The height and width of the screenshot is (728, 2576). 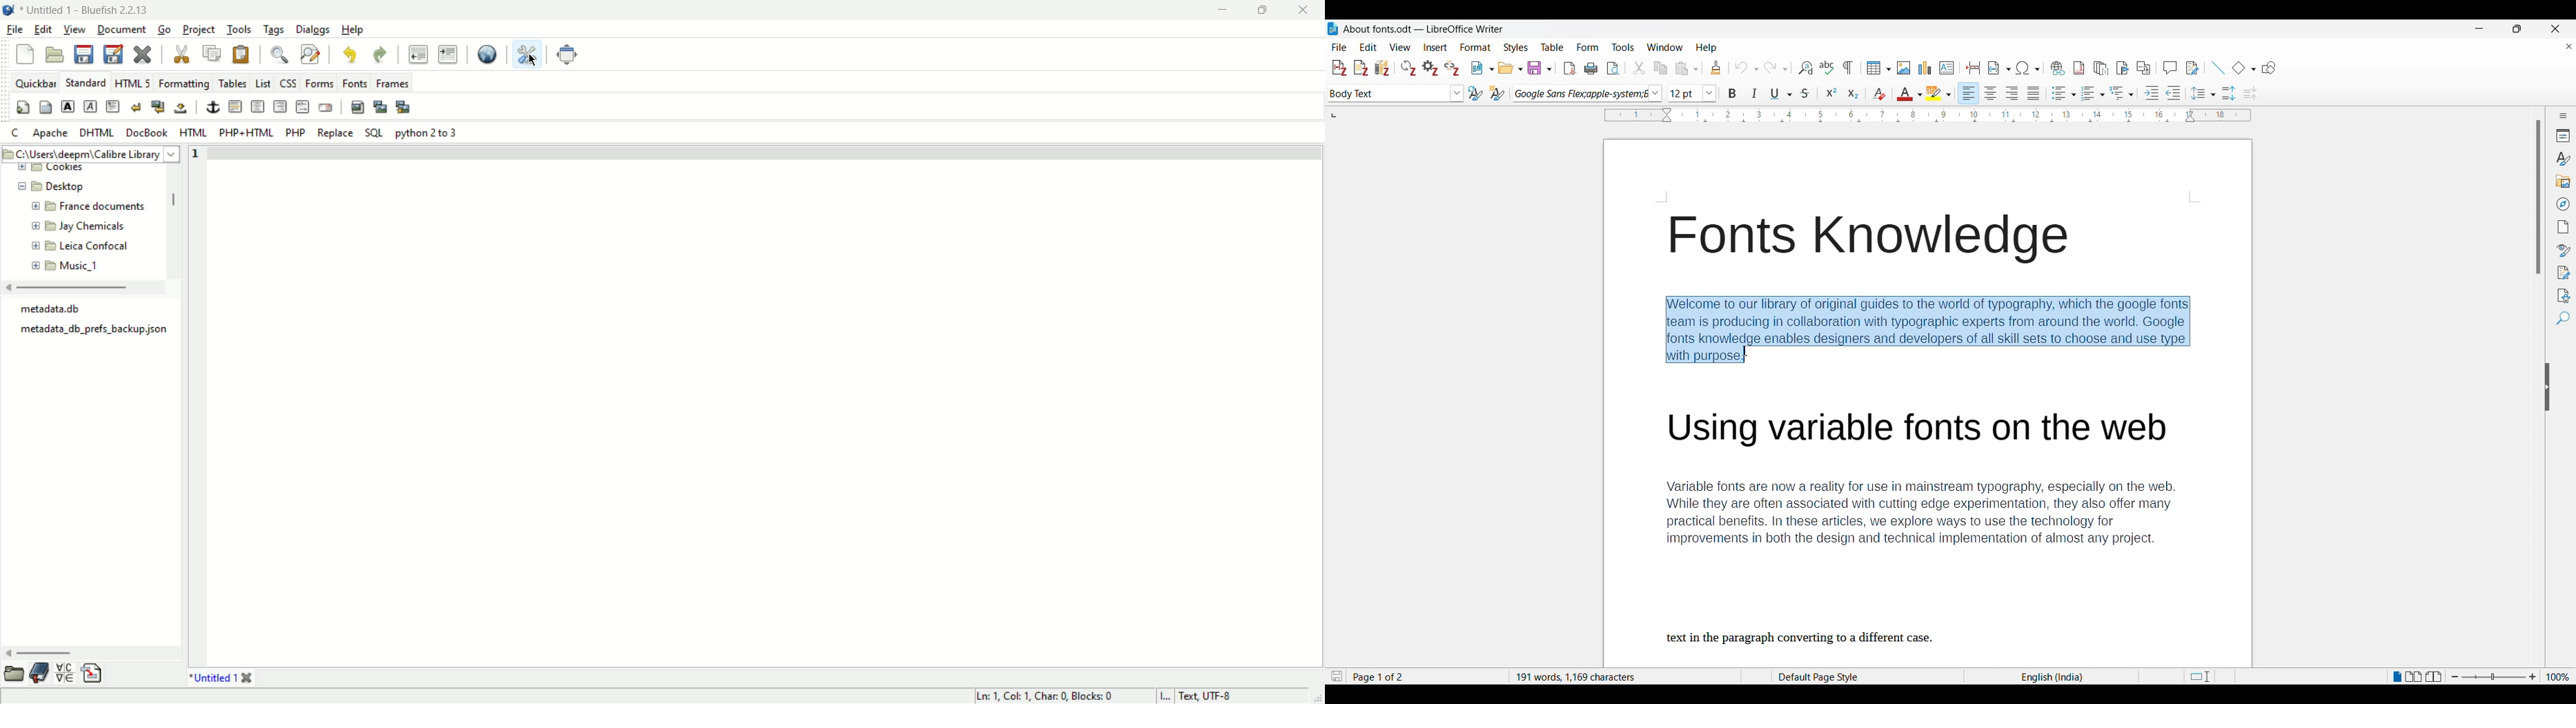 I want to click on Find, so click(x=2564, y=318).